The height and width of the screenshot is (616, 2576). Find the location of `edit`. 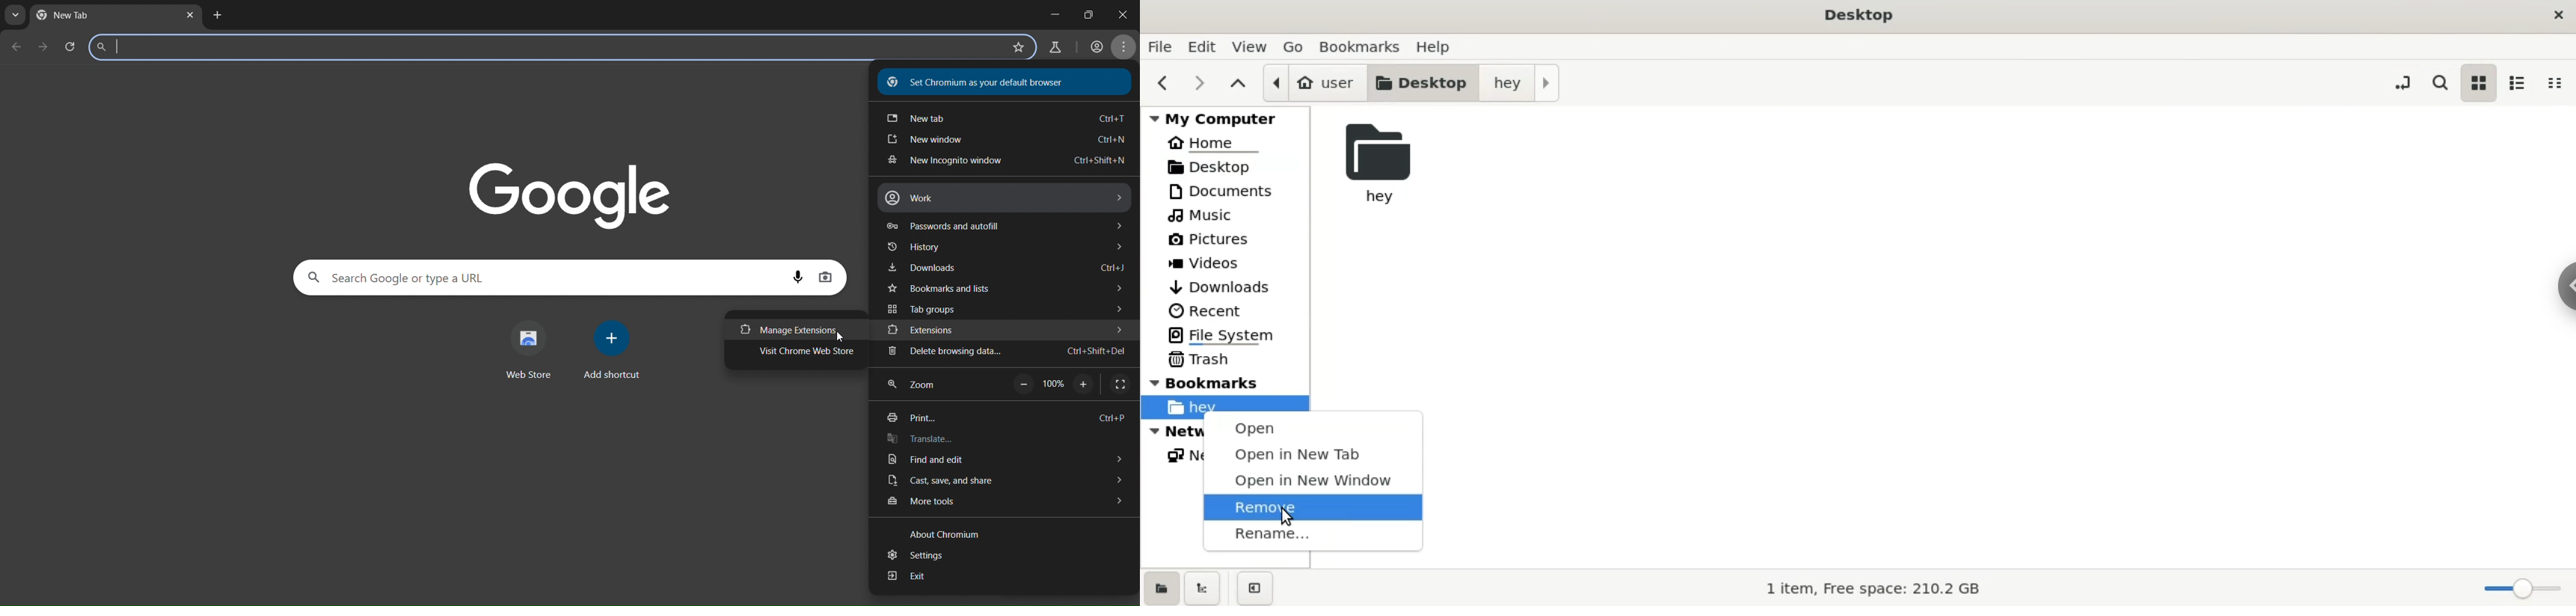

edit is located at coordinates (1204, 46).